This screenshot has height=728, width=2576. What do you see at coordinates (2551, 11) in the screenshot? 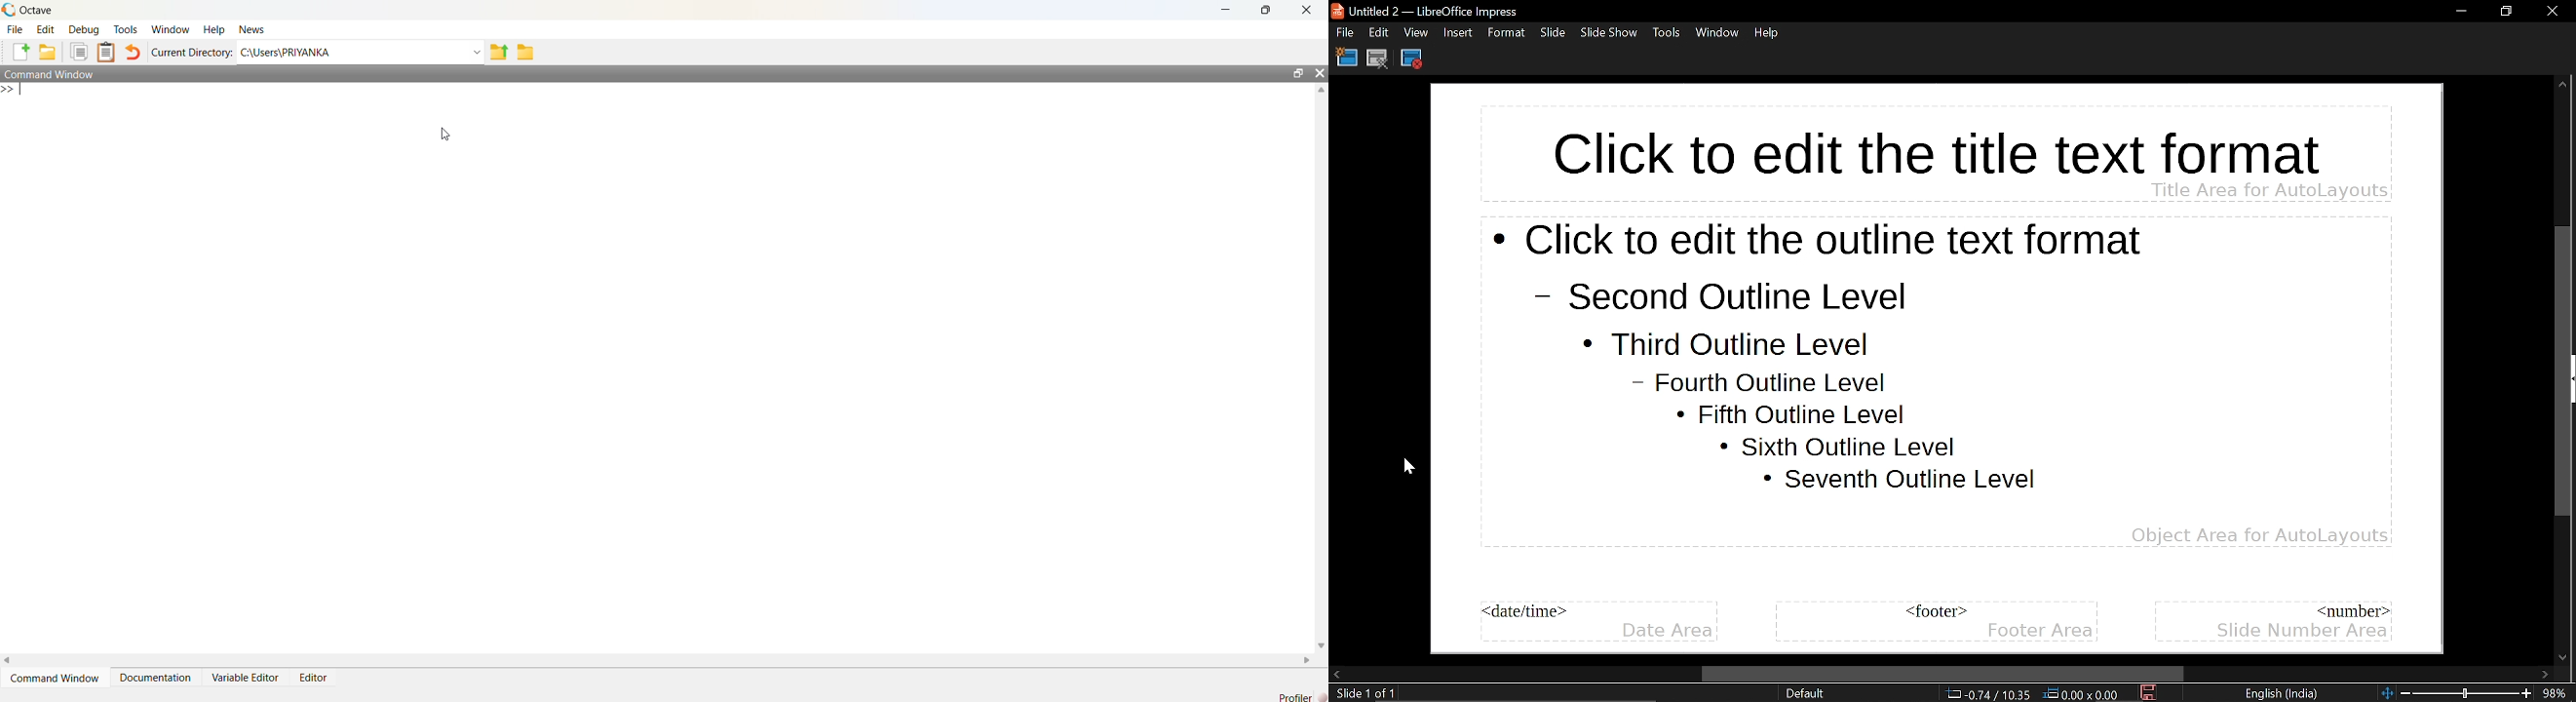
I see `Close` at bounding box center [2551, 11].